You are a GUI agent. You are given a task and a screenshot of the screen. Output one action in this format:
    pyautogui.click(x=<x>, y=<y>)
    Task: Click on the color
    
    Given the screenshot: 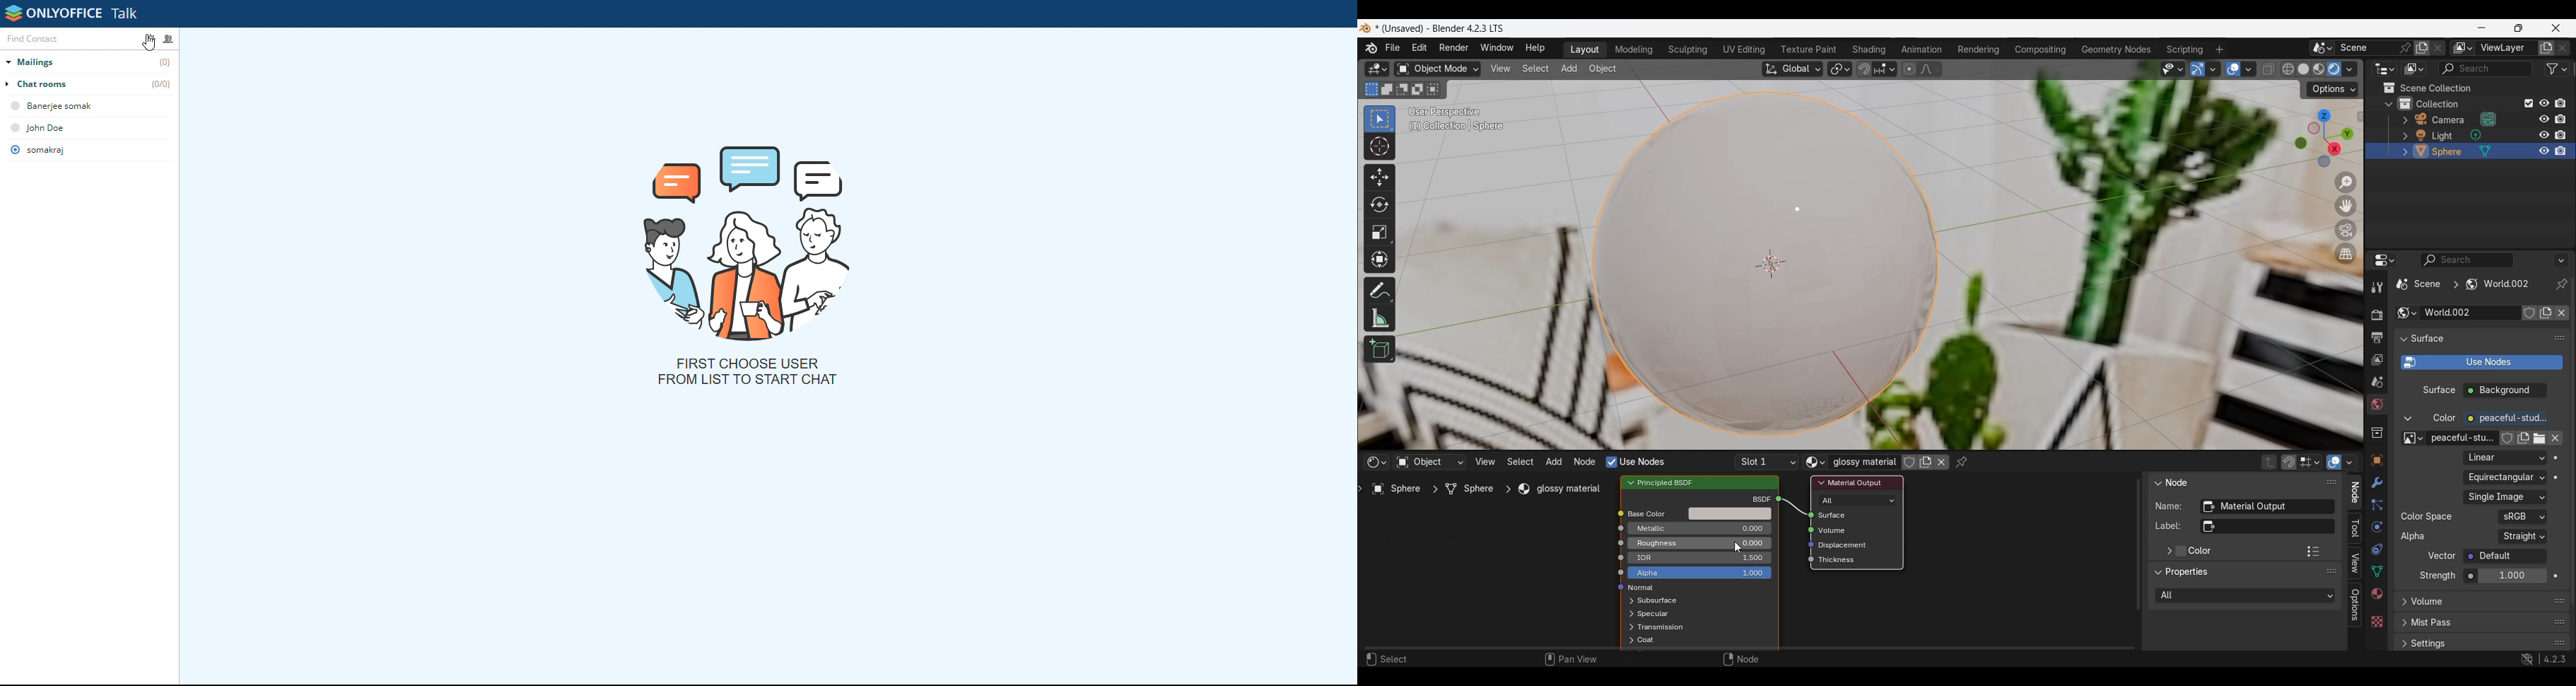 What is the action you would take?
    pyautogui.click(x=2445, y=419)
    